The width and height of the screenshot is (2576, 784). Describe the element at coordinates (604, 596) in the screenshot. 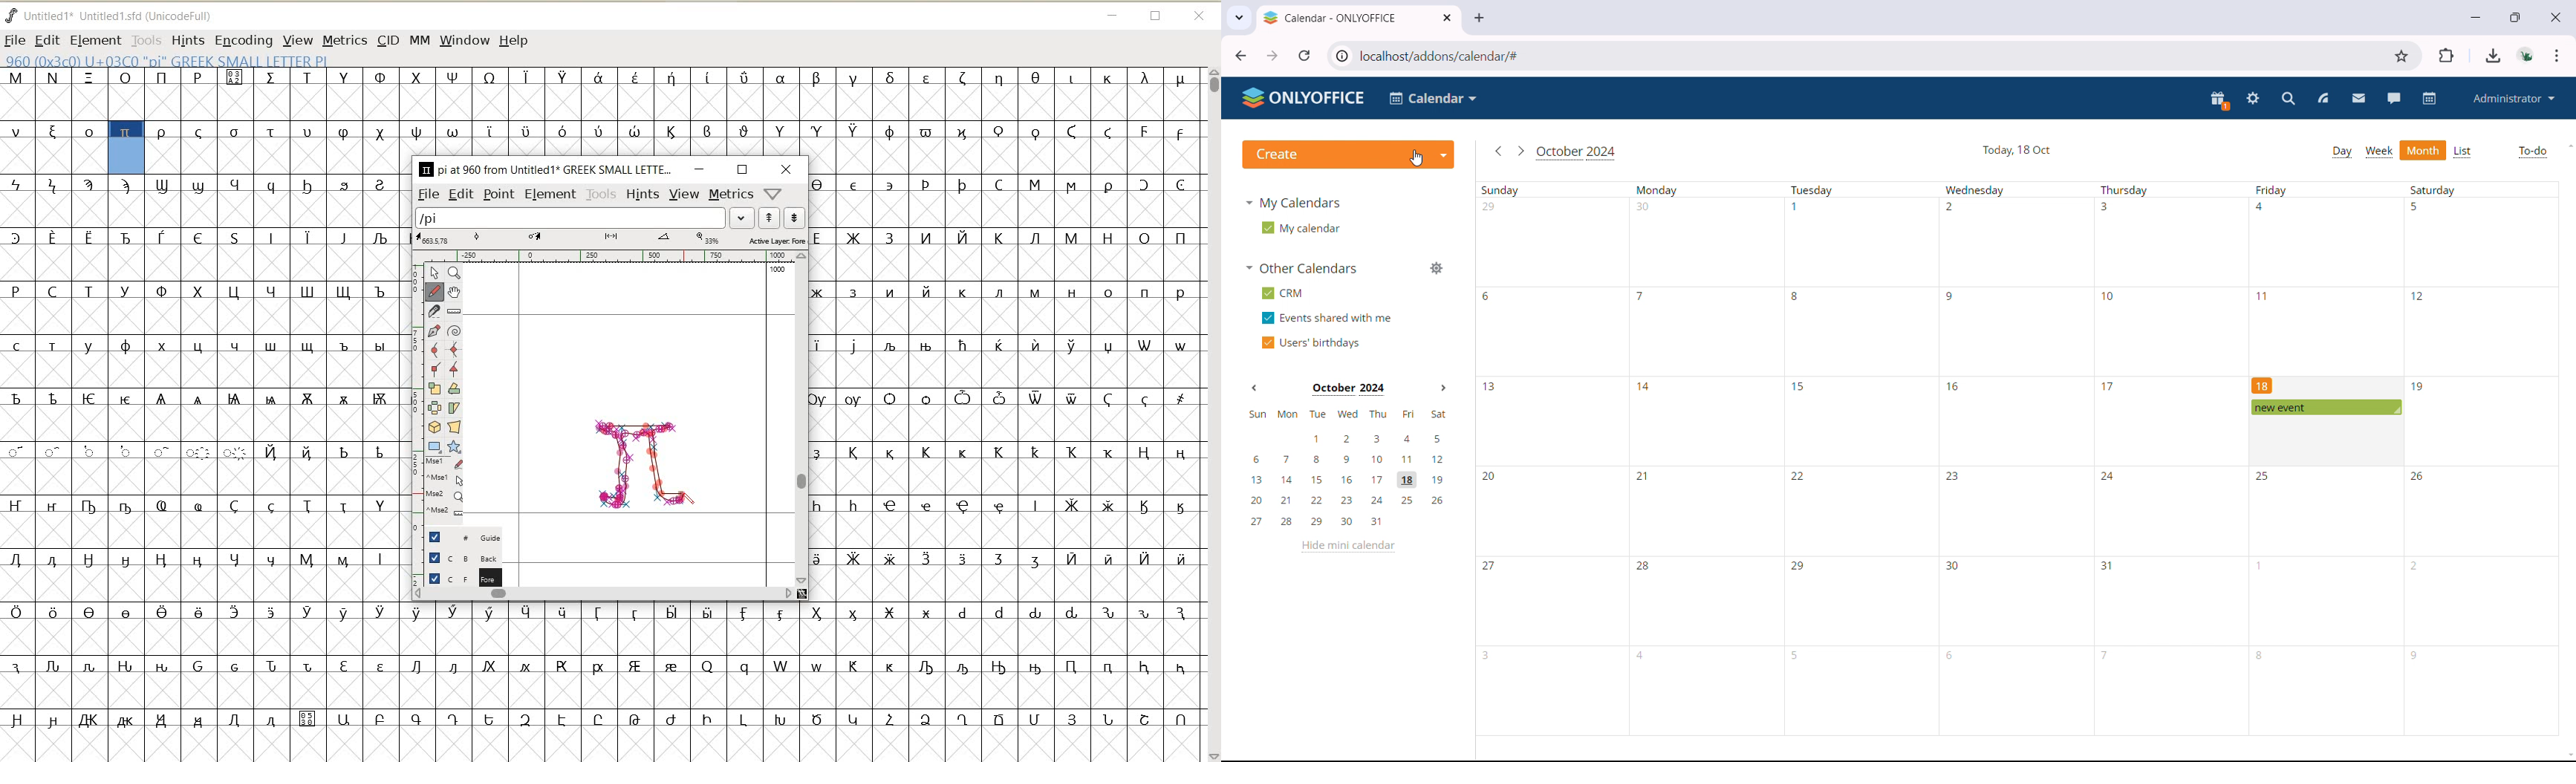

I see `SCROLLBAR` at that location.